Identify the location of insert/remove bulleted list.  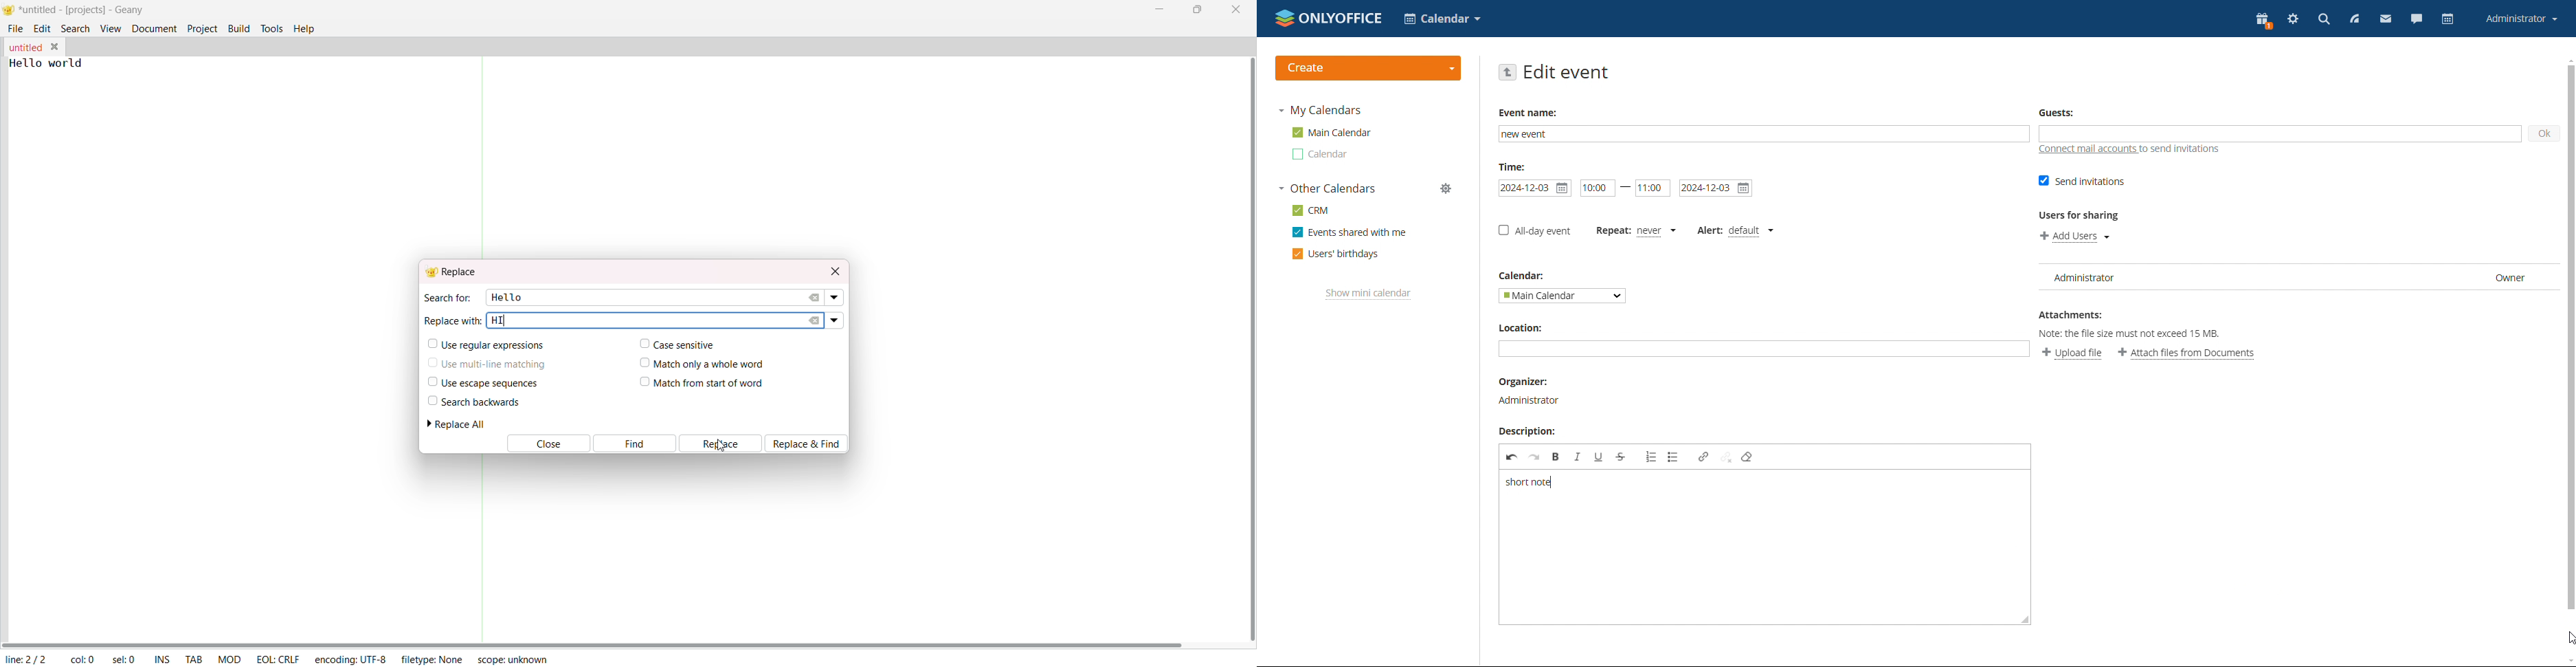
(1675, 457).